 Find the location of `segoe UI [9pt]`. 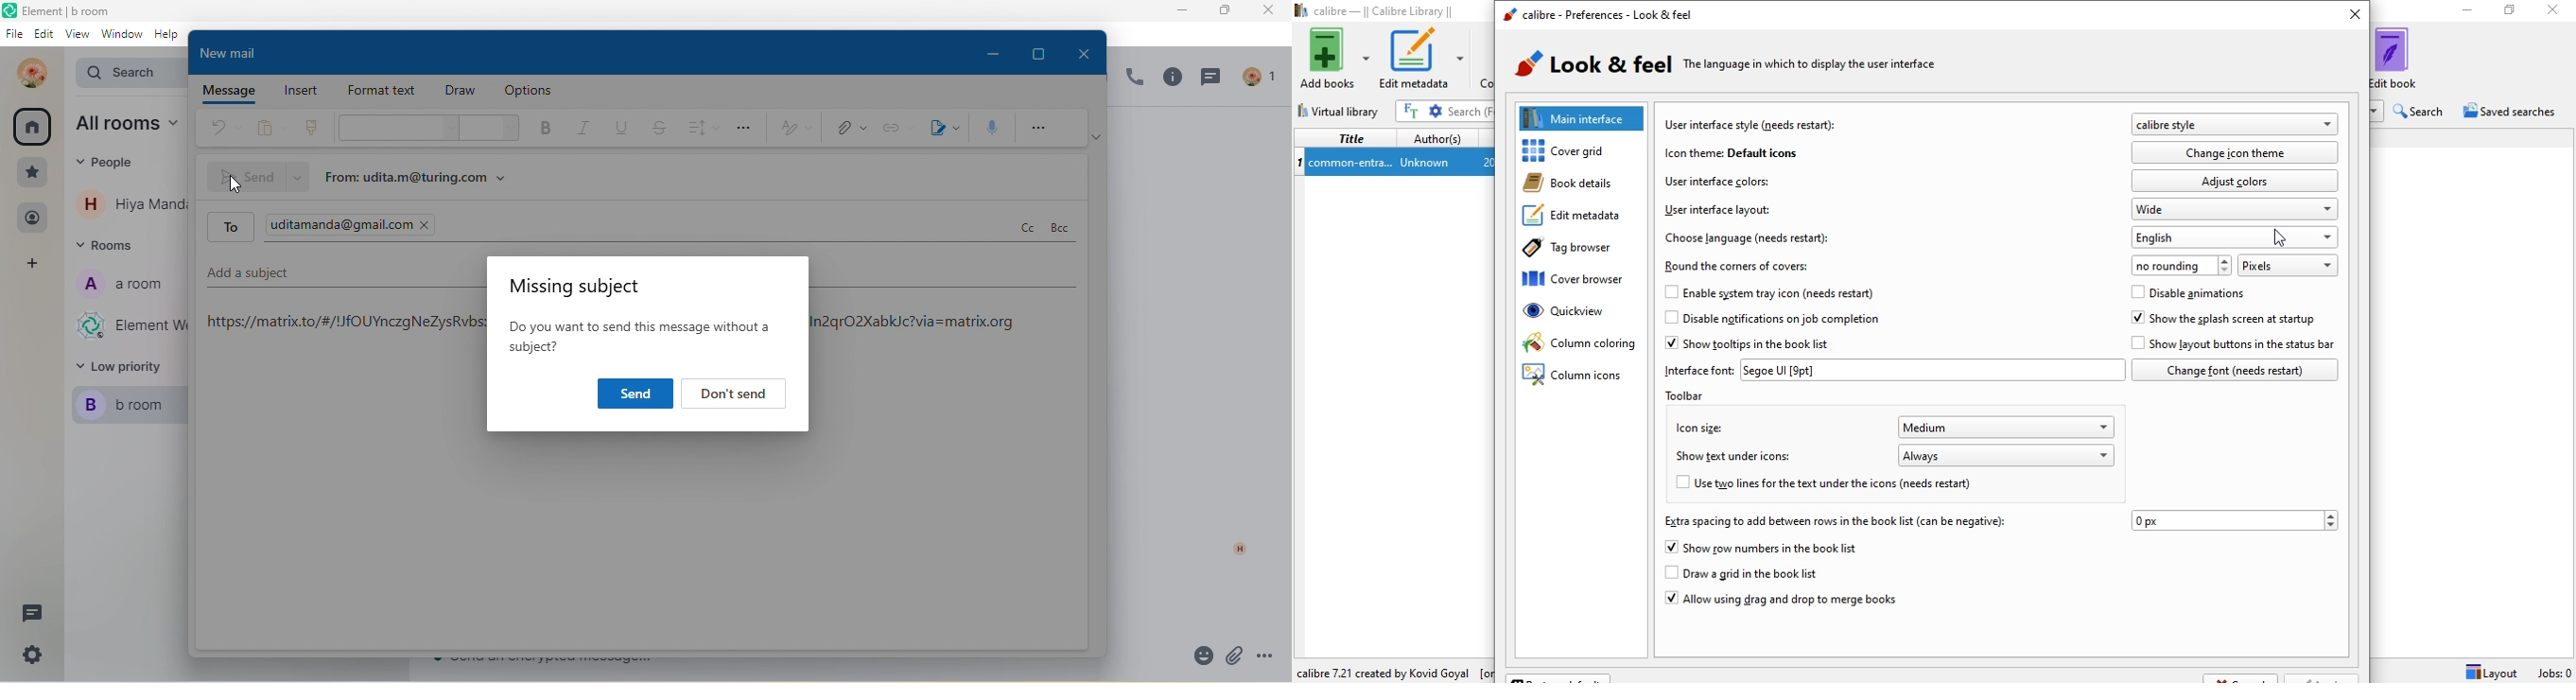

segoe UI [9pt] is located at coordinates (1932, 370).